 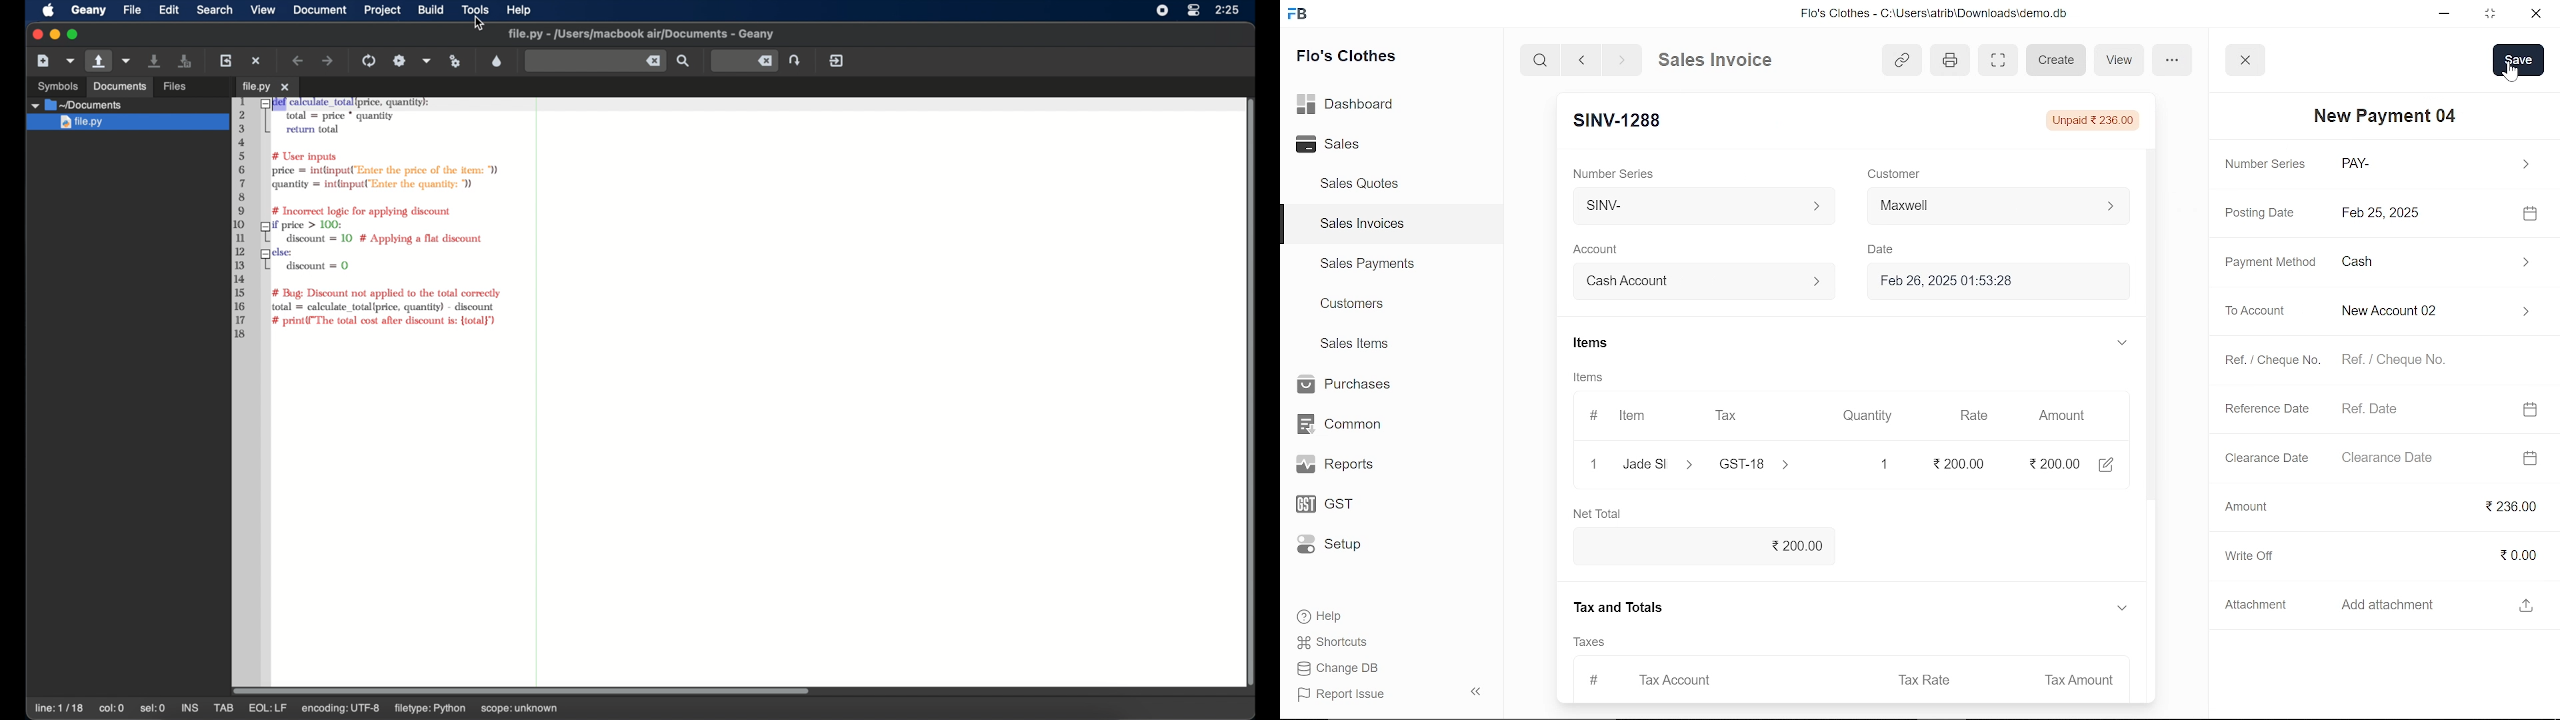 What do you see at coordinates (1623, 605) in the screenshot?
I see `Tax and Totals` at bounding box center [1623, 605].